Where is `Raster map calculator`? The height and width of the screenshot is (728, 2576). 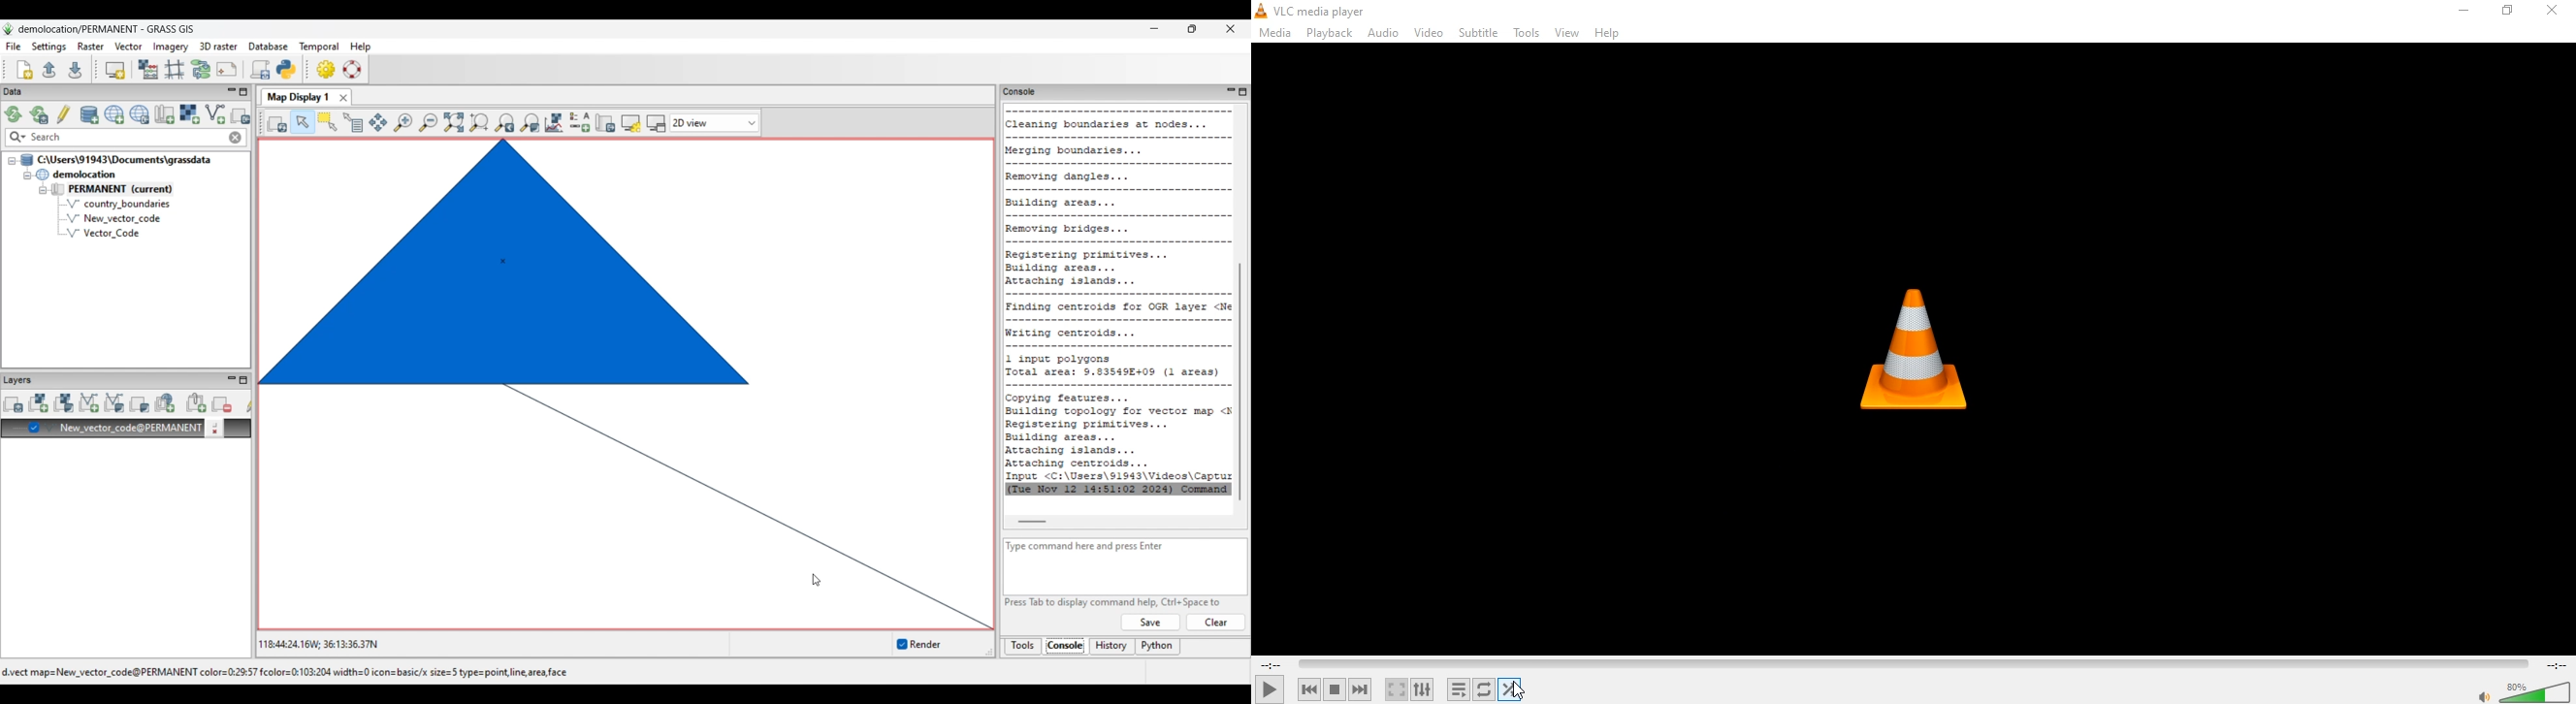
Raster map calculator is located at coordinates (148, 69).